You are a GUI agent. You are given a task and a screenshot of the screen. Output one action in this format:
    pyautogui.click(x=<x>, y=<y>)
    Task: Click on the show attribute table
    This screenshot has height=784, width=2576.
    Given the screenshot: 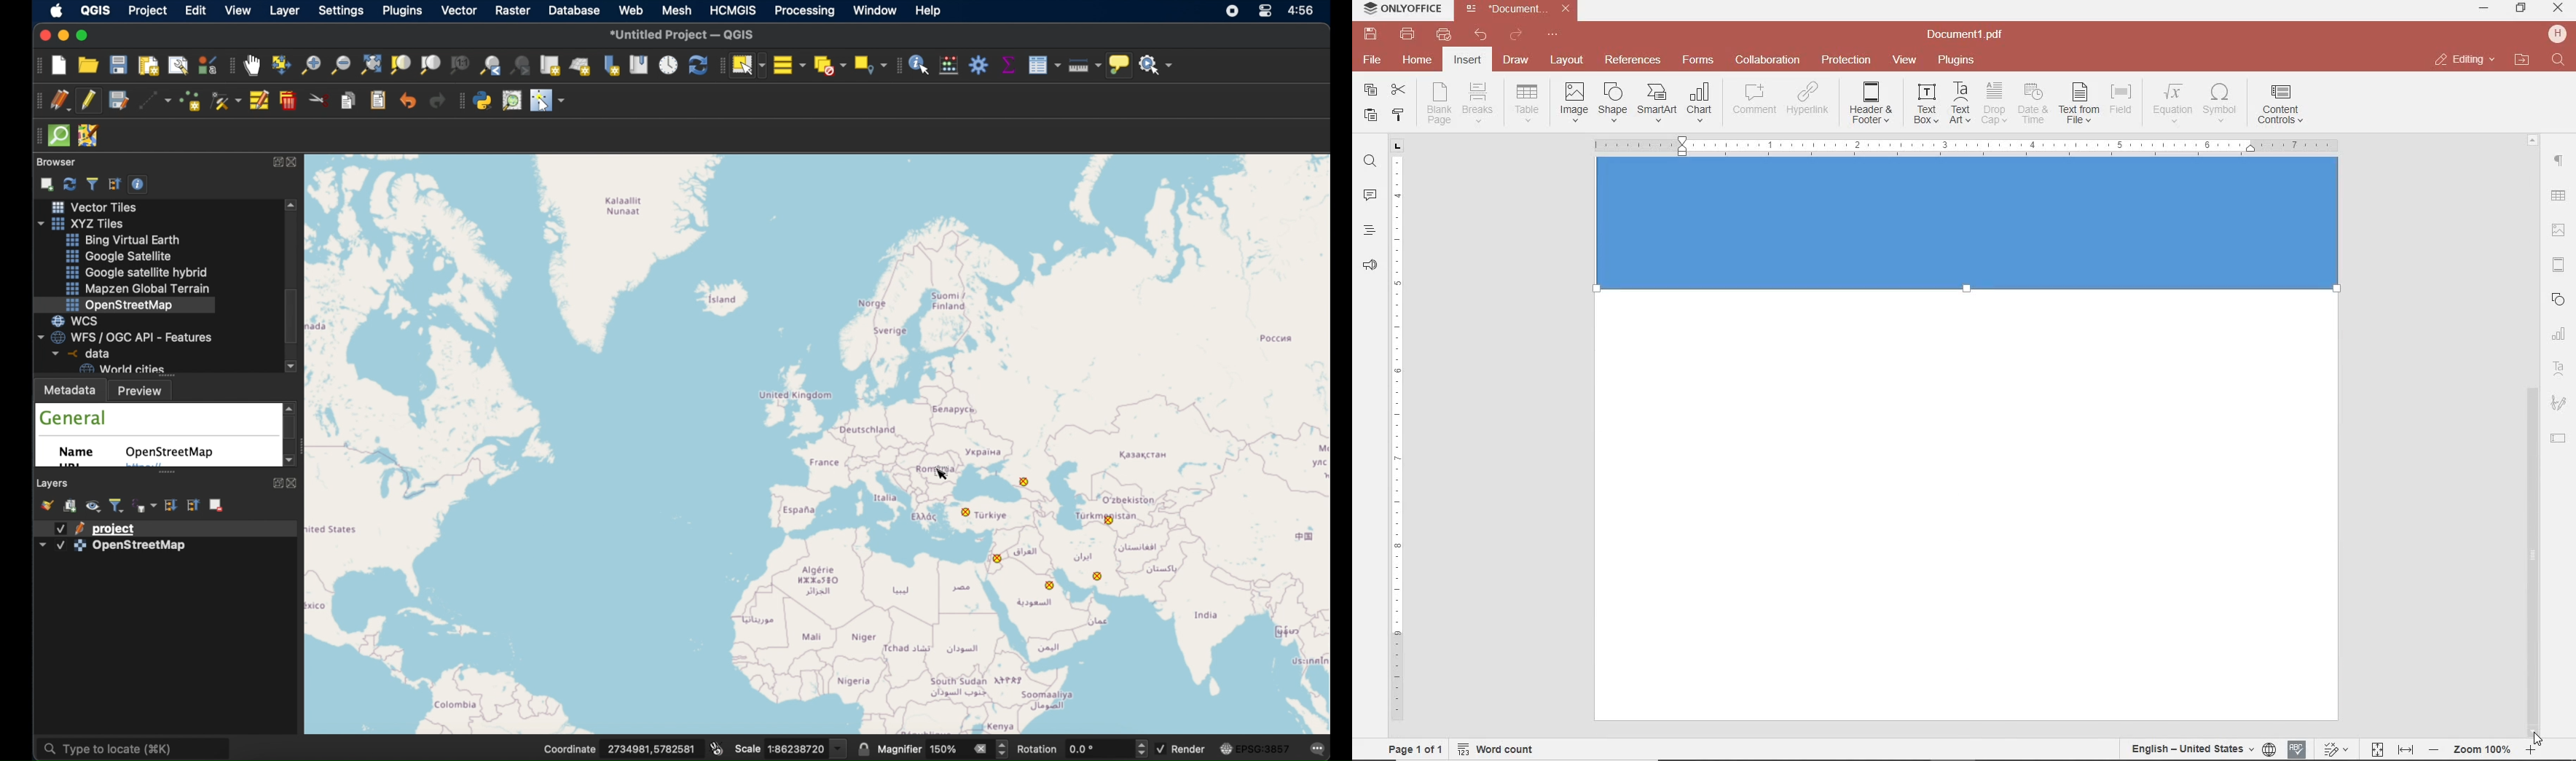 What is the action you would take?
    pyautogui.click(x=1044, y=65)
    